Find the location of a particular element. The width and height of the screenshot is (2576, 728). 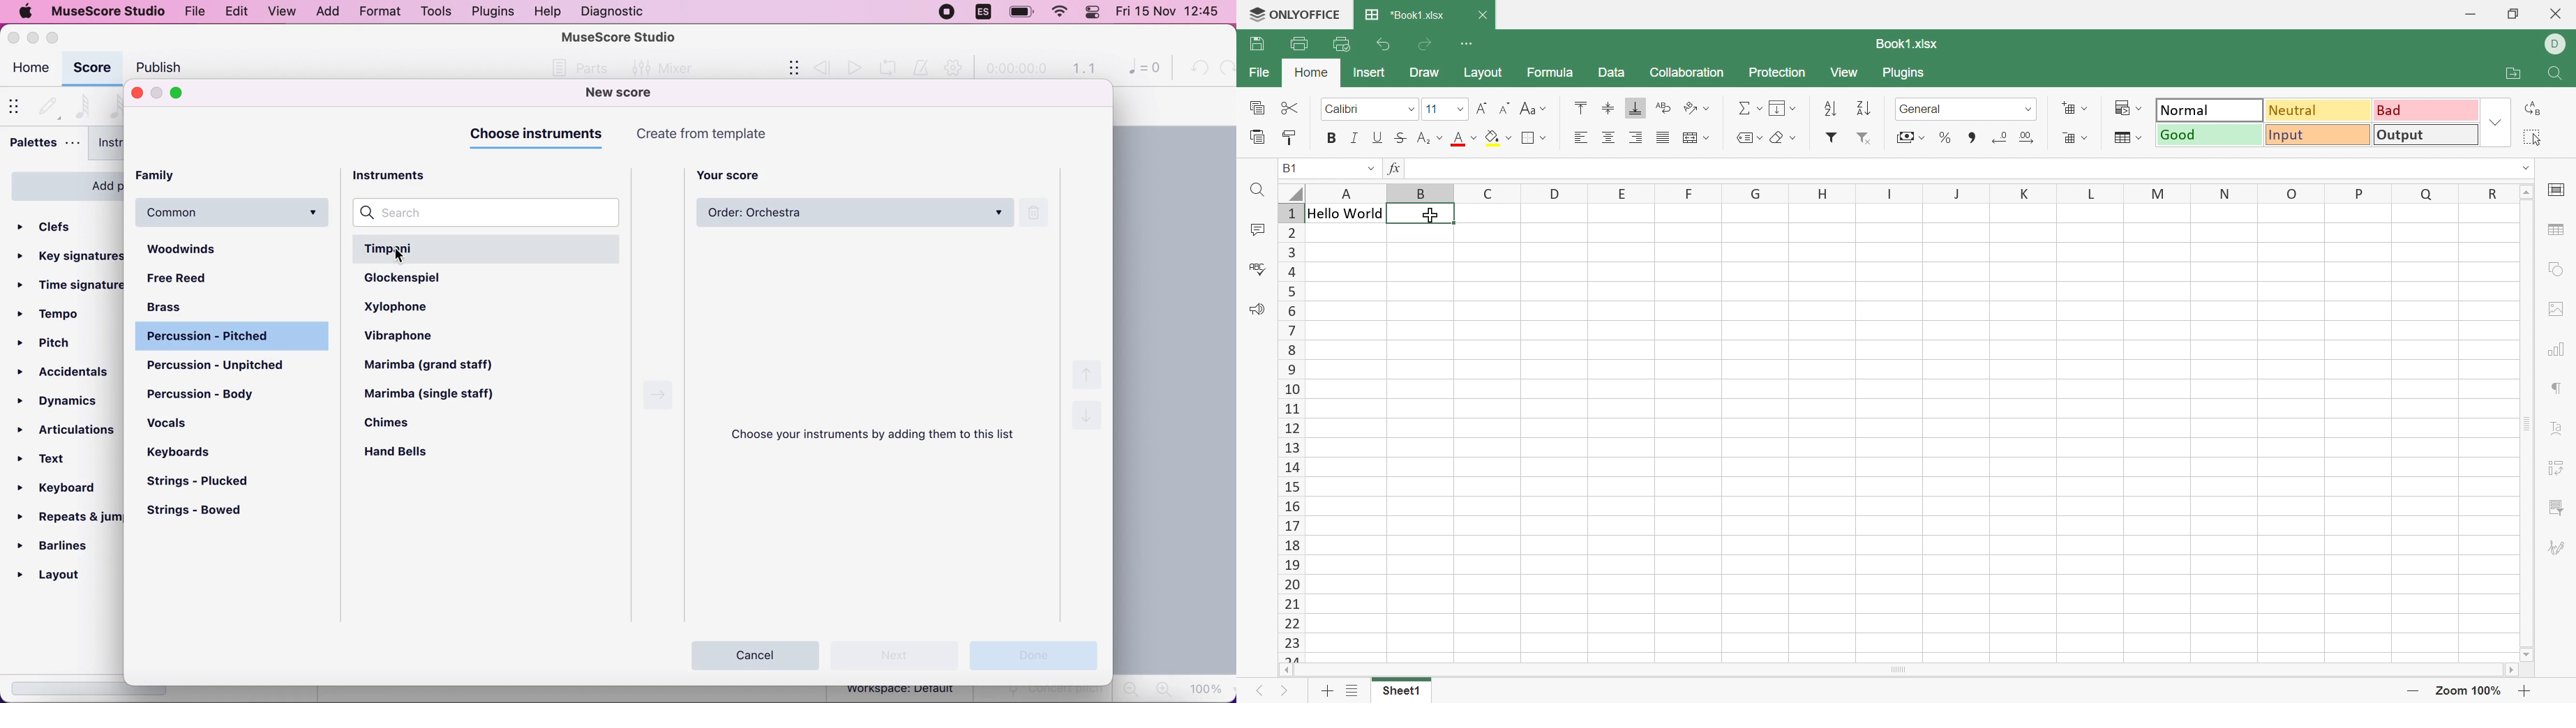

Zoom in is located at coordinates (2524, 692).